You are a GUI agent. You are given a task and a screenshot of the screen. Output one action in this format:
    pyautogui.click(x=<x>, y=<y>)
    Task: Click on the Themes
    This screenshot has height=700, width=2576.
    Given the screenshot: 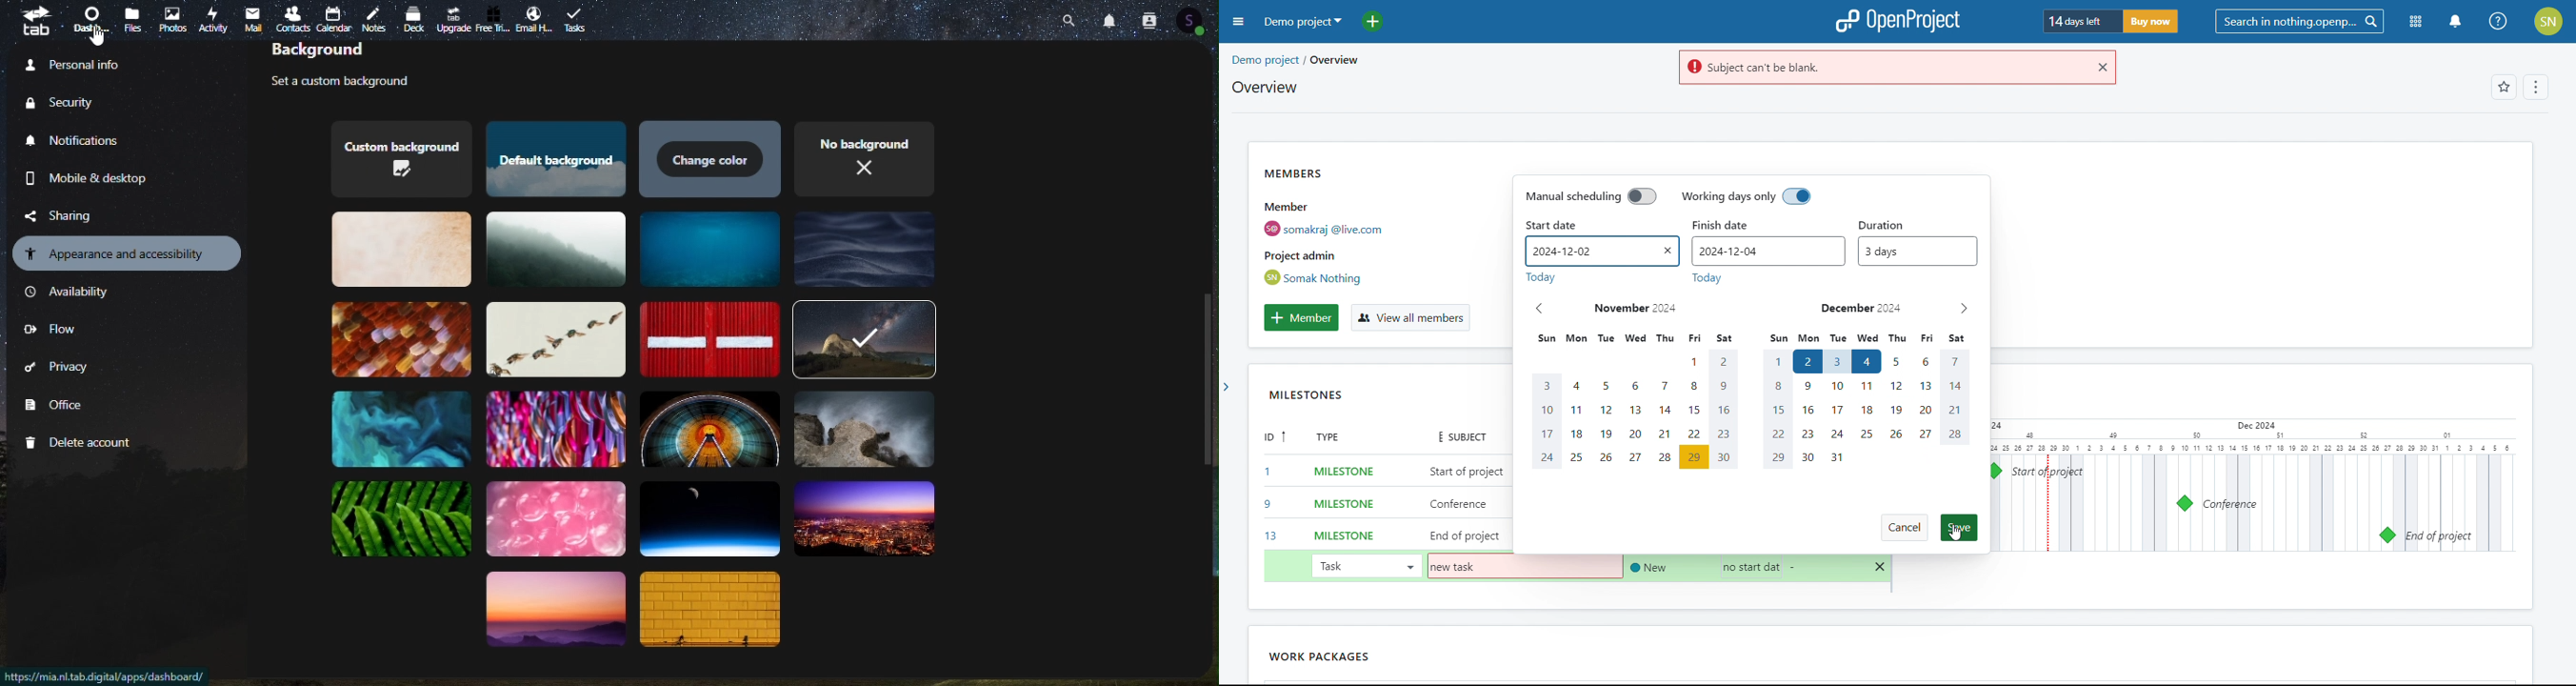 What is the action you would take?
    pyautogui.click(x=403, y=520)
    